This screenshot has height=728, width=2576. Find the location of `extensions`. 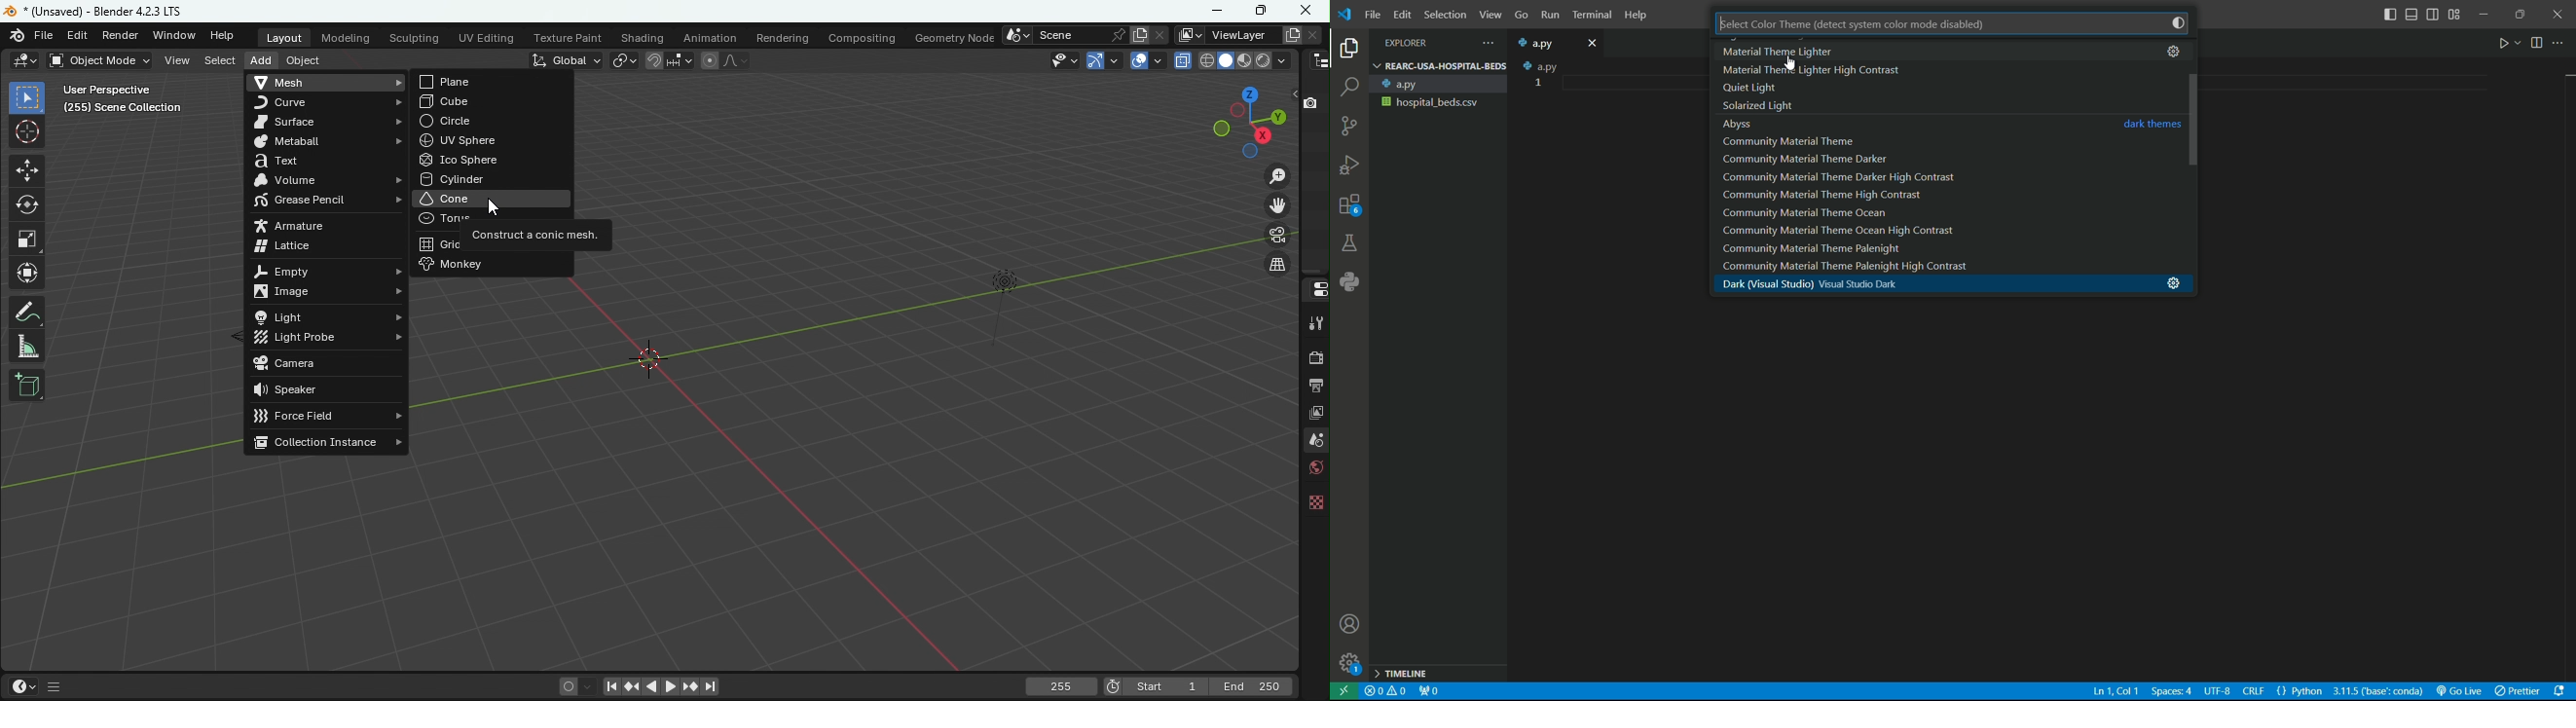

extensions is located at coordinates (1349, 208).